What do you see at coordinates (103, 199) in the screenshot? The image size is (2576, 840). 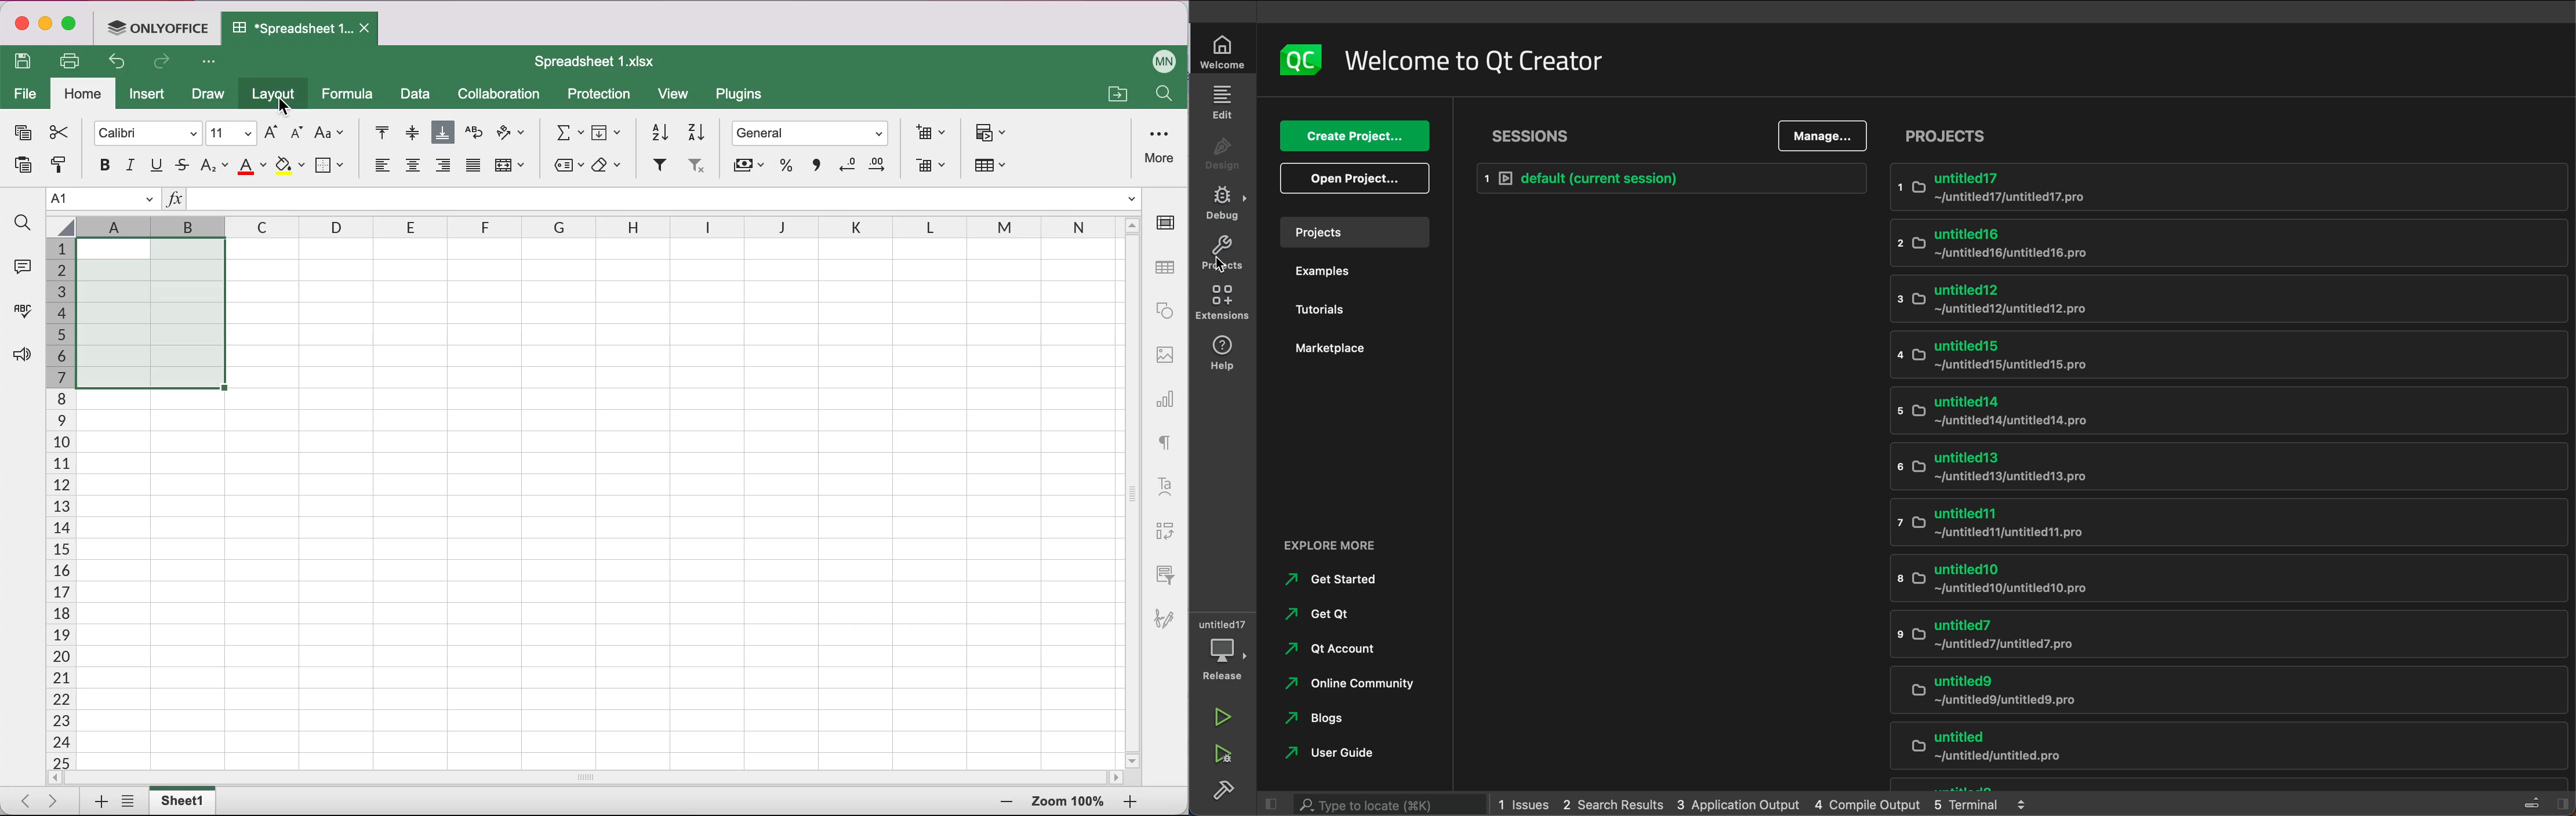 I see `Name manager A1` at bounding box center [103, 199].